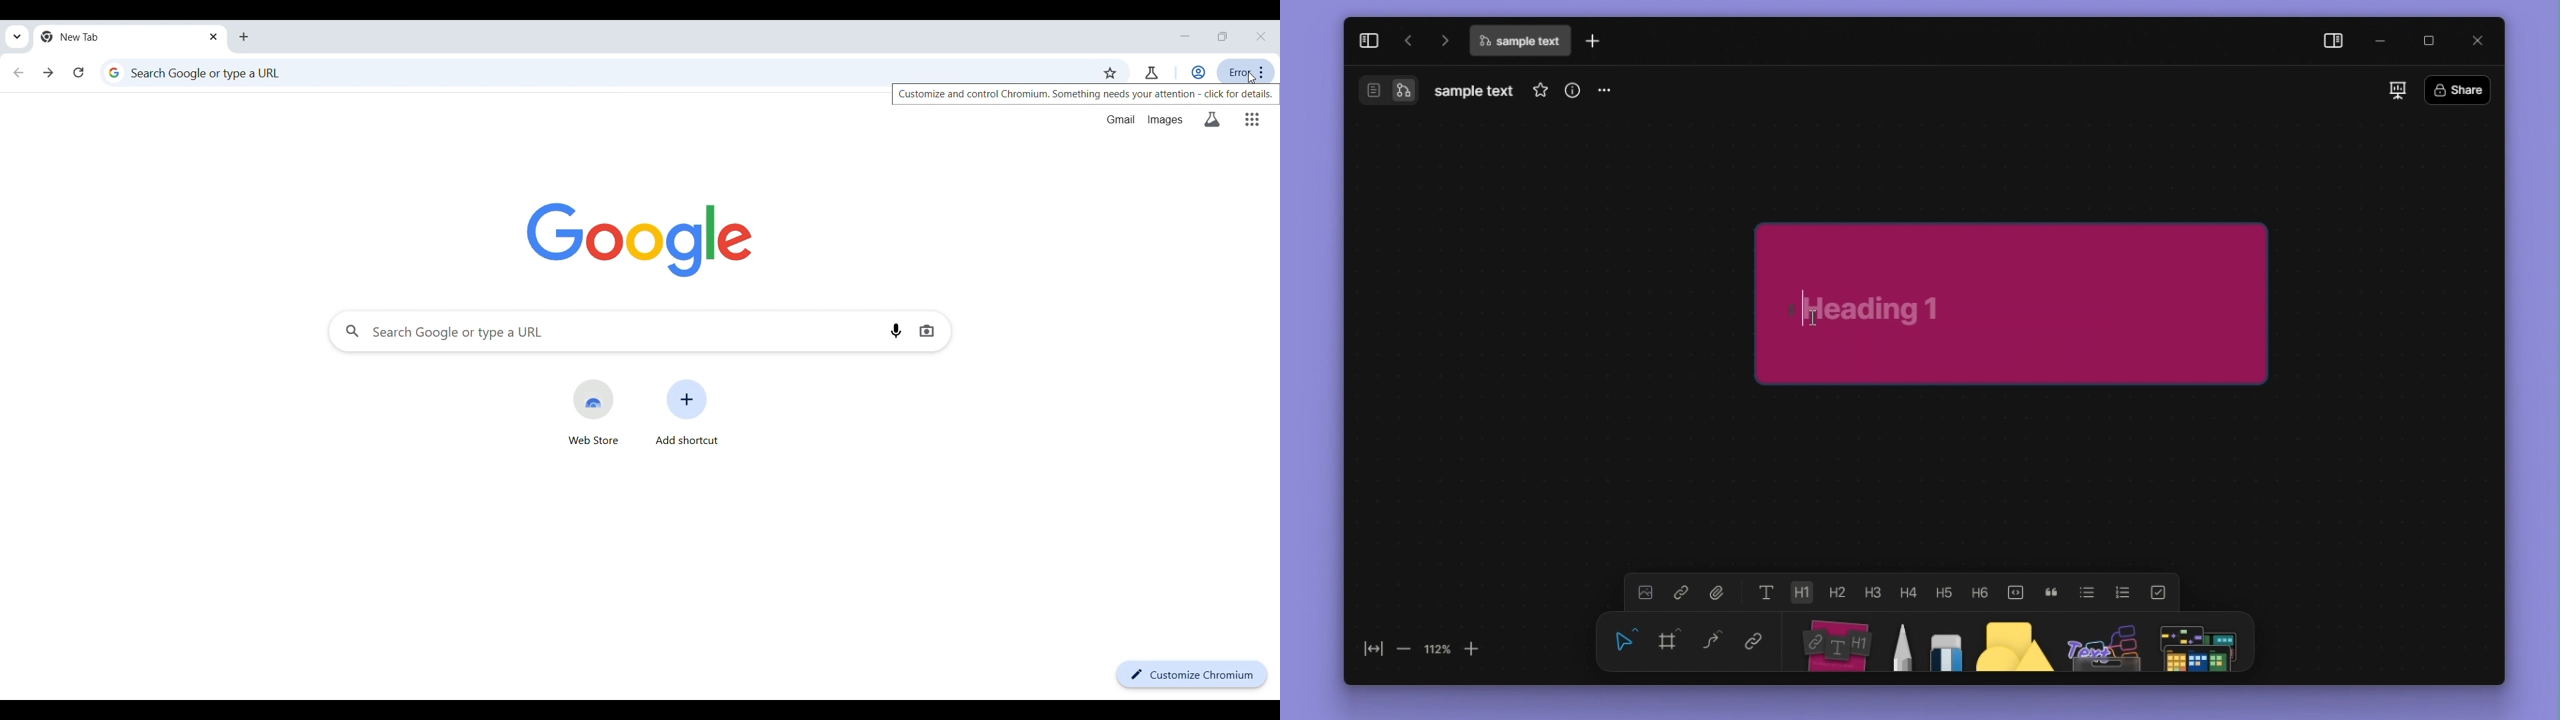 The width and height of the screenshot is (2576, 728). Describe the element at coordinates (2477, 41) in the screenshot. I see `close` at that location.